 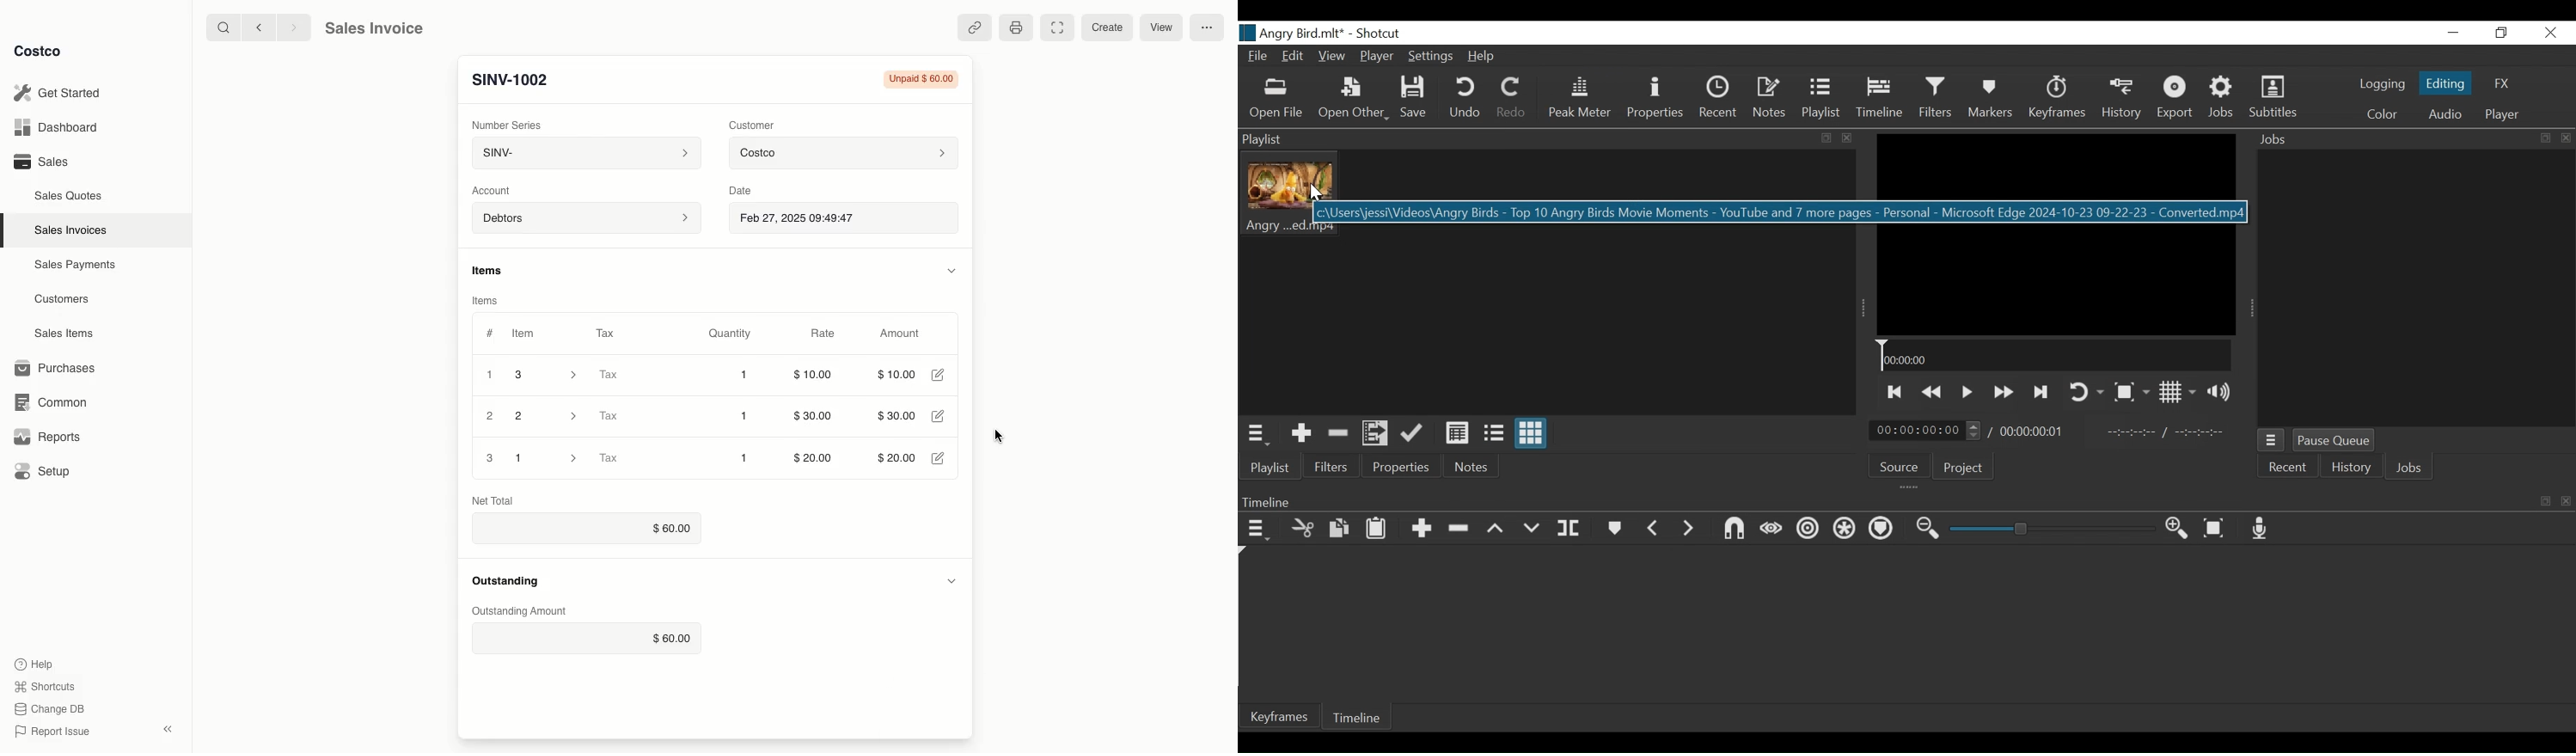 What do you see at coordinates (491, 417) in the screenshot?
I see `2` at bounding box center [491, 417].